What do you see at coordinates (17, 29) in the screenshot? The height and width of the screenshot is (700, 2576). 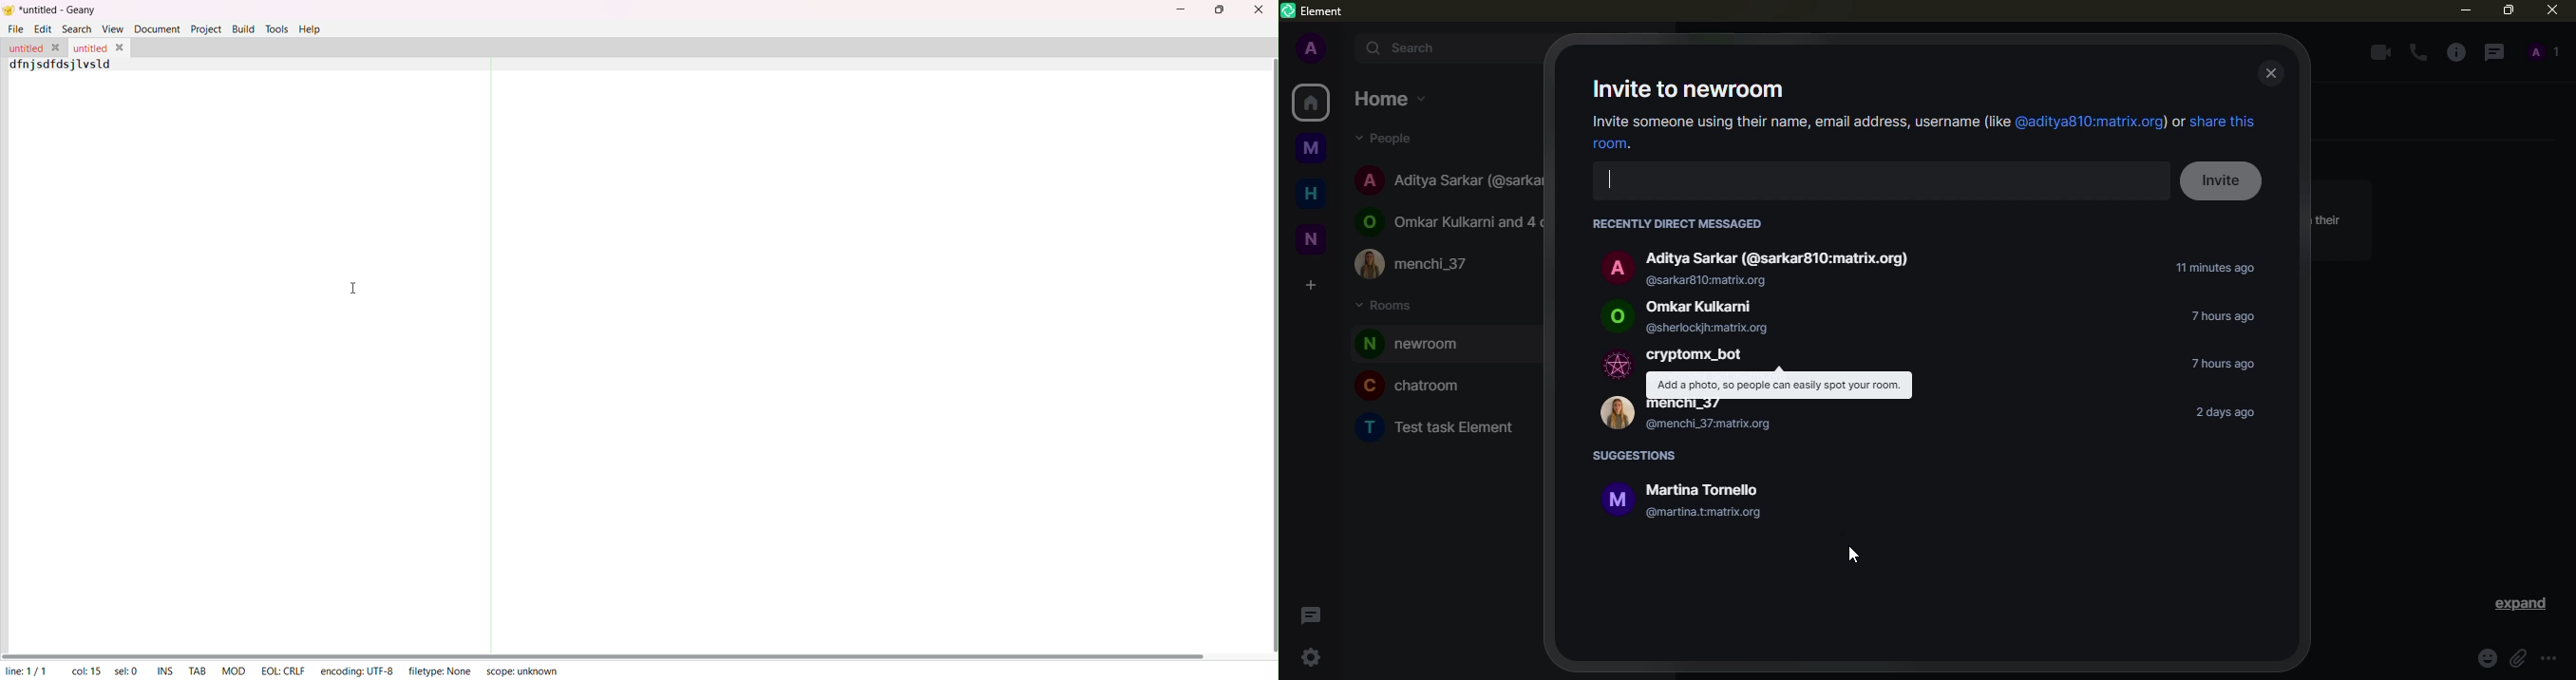 I see `file` at bounding box center [17, 29].